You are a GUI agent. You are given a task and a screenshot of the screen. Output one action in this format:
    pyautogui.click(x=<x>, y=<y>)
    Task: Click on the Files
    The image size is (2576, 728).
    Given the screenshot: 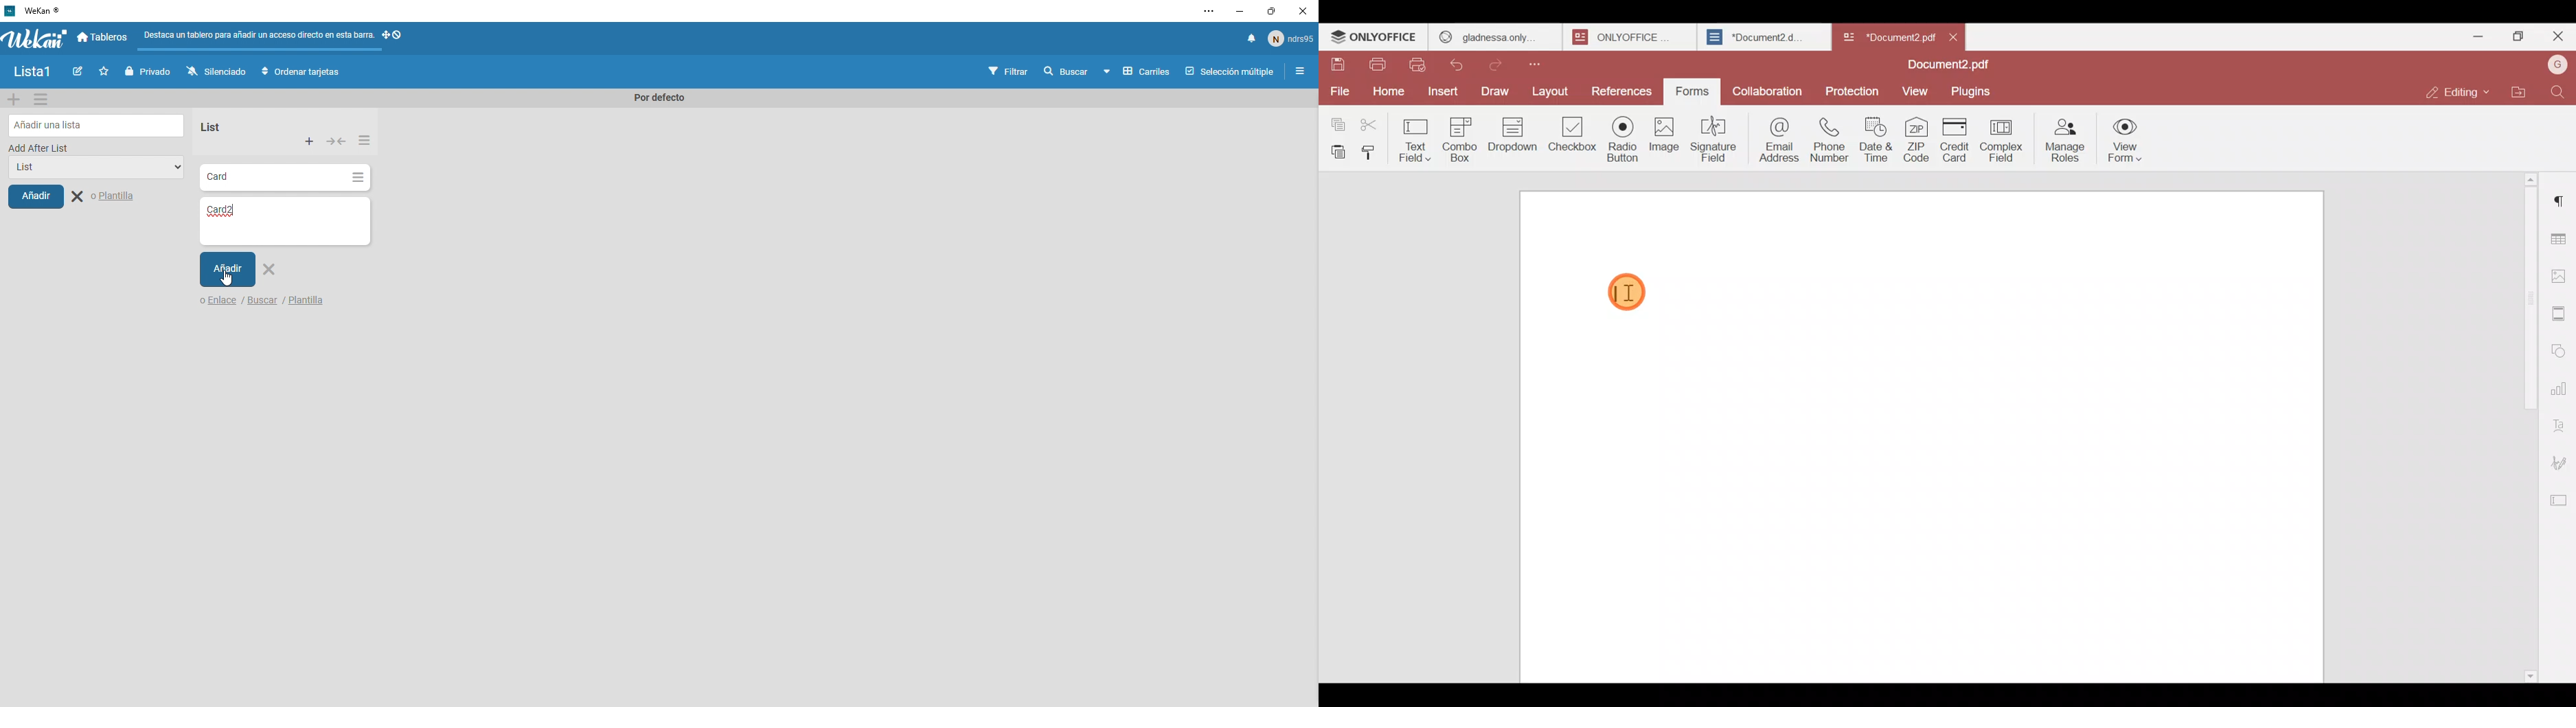 What is the action you would take?
    pyautogui.click(x=260, y=38)
    